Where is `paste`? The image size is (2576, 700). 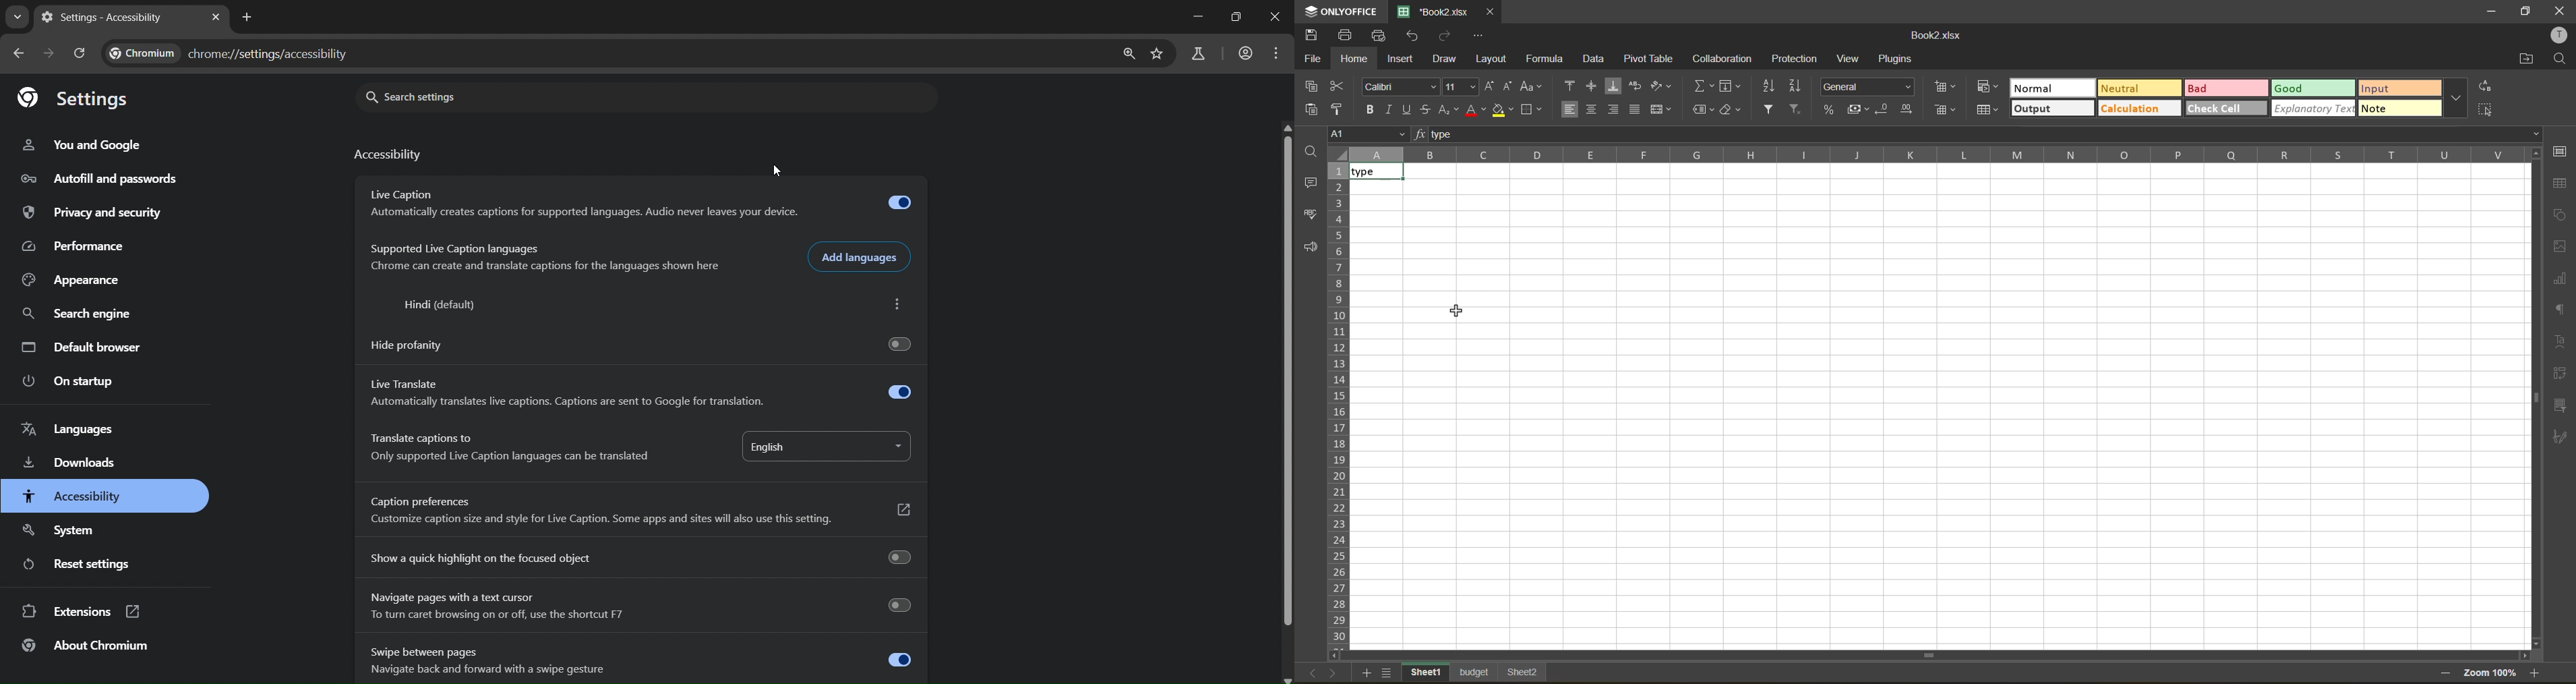
paste is located at coordinates (1313, 88).